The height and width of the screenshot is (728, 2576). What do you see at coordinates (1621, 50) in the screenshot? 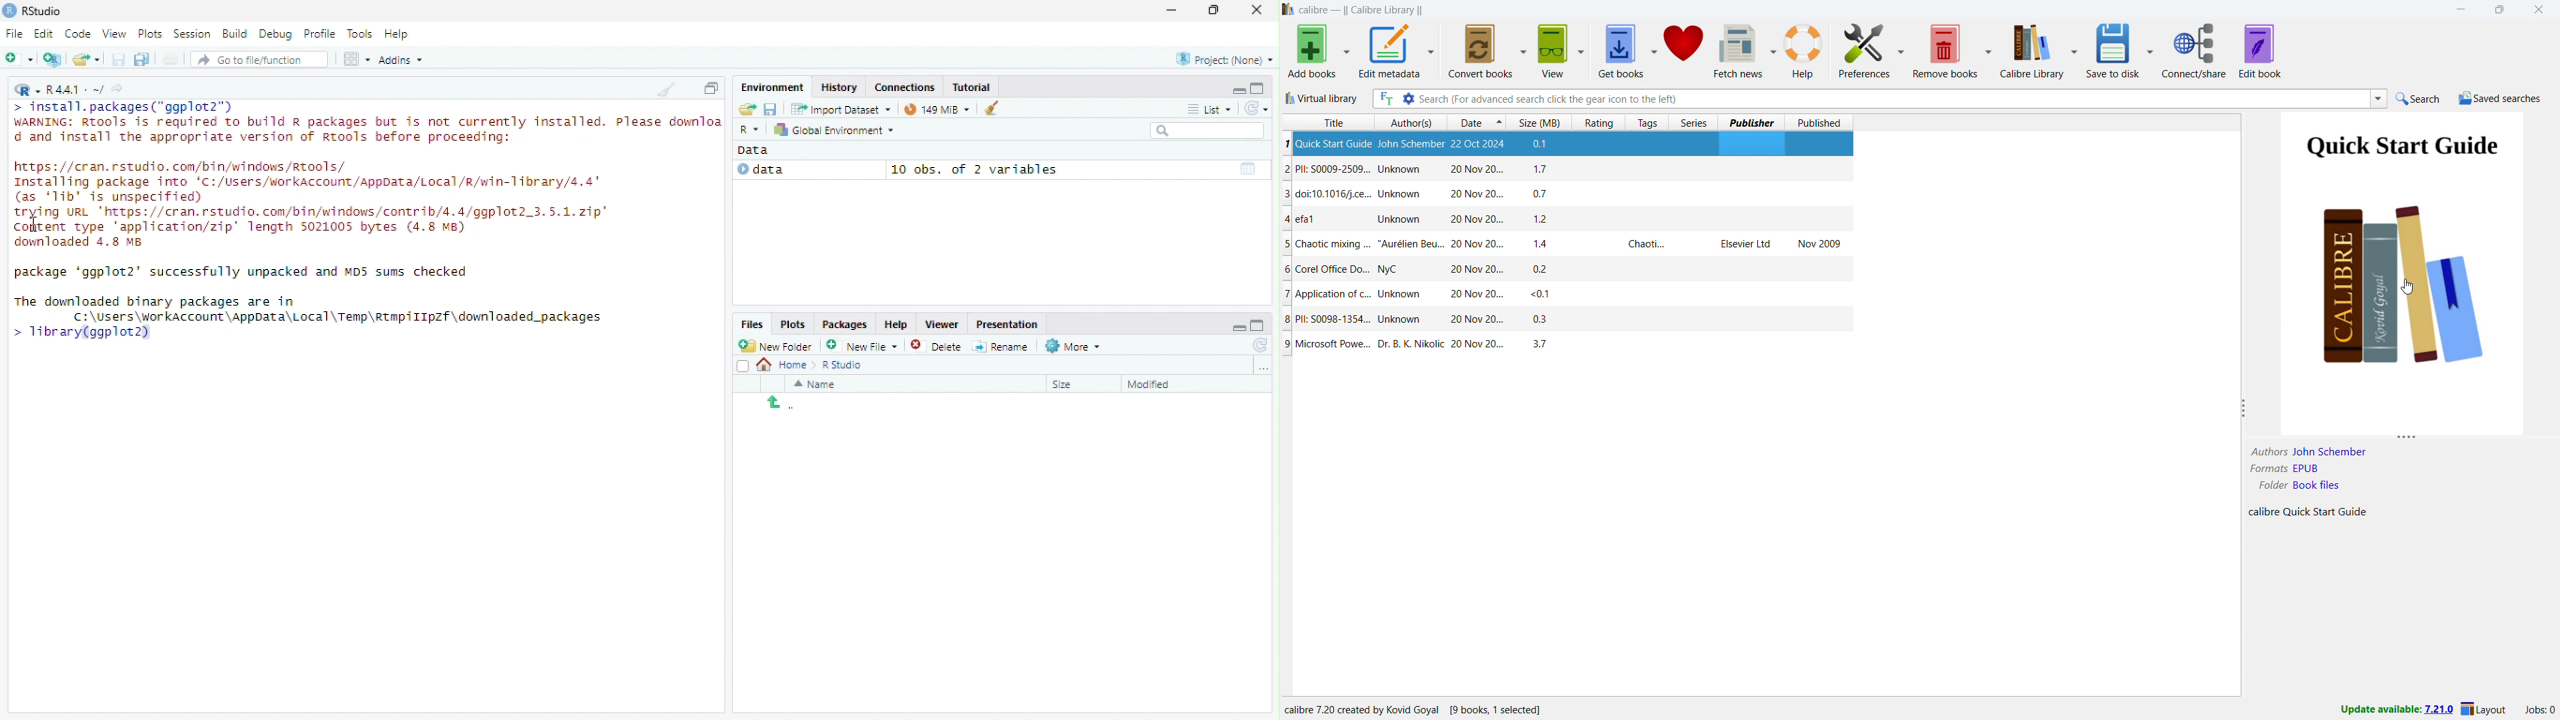
I see `get books` at bounding box center [1621, 50].